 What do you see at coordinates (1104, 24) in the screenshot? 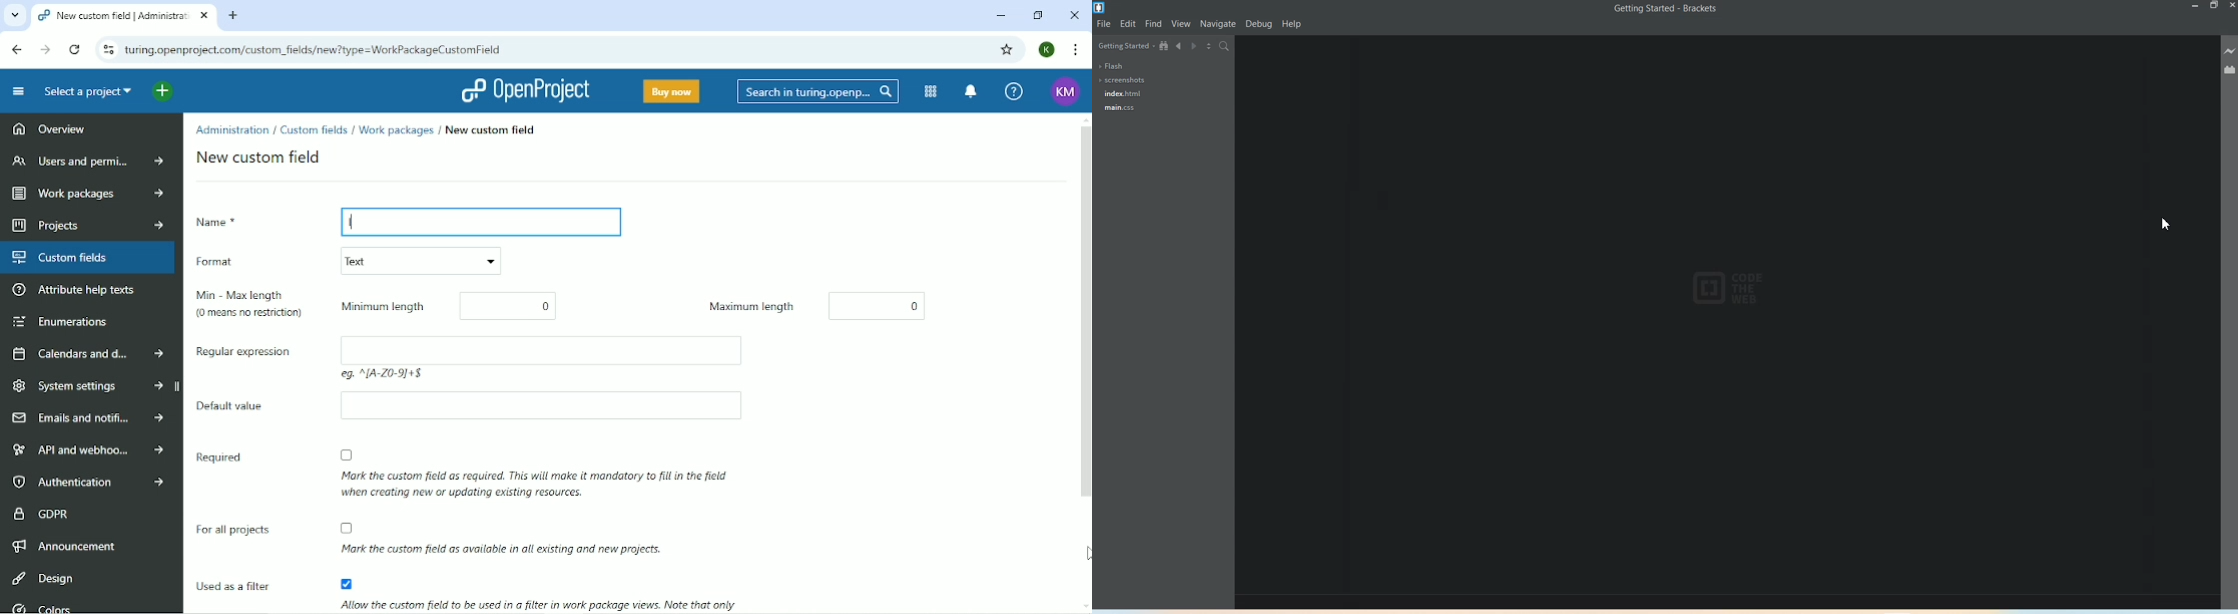
I see `File` at bounding box center [1104, 24].